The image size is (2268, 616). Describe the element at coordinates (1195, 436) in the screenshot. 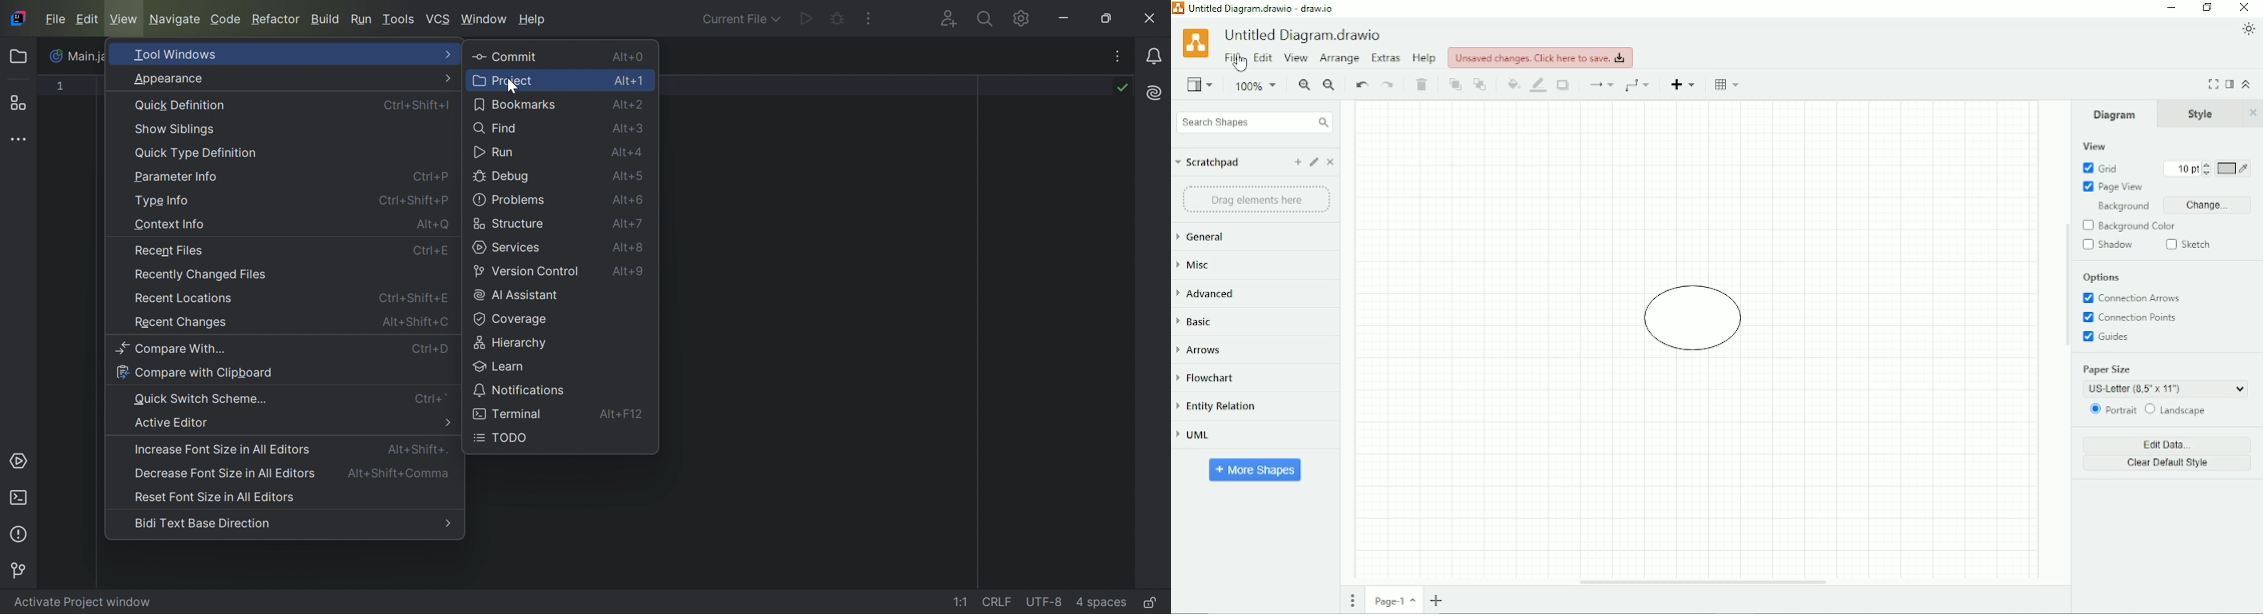

I see `UML` at that location.